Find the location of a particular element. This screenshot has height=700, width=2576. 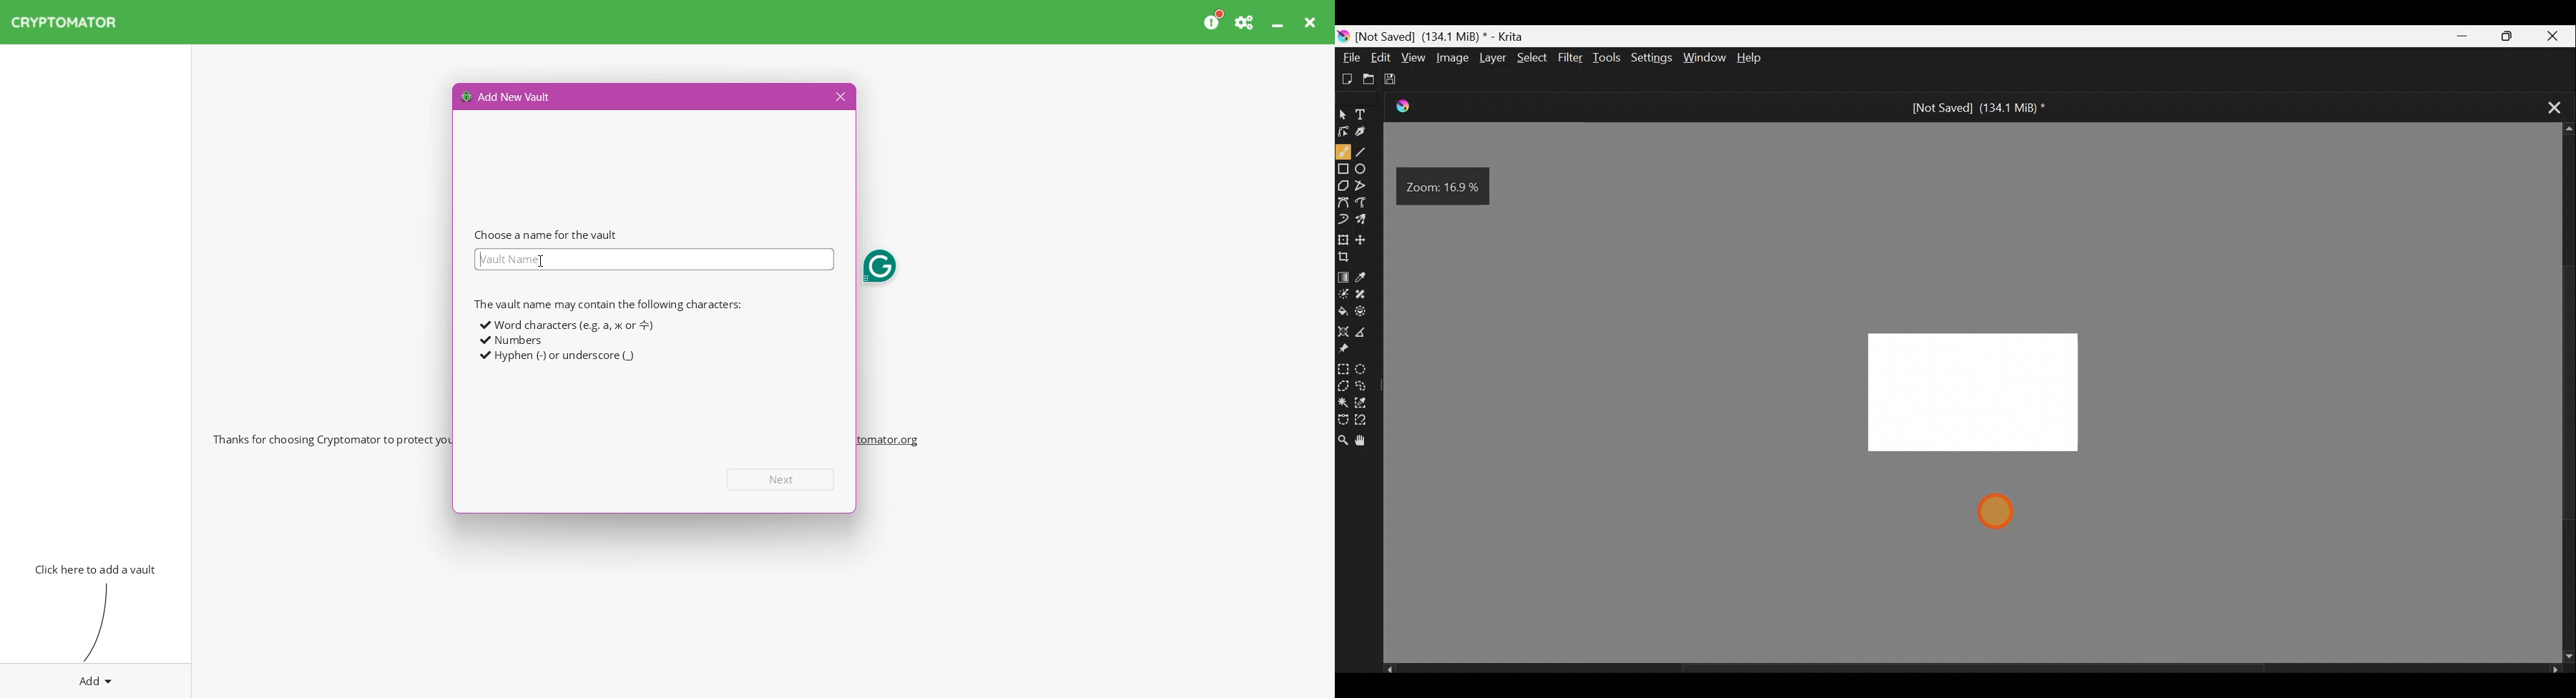

Reference images tool is located at coordinates (1345, 350).